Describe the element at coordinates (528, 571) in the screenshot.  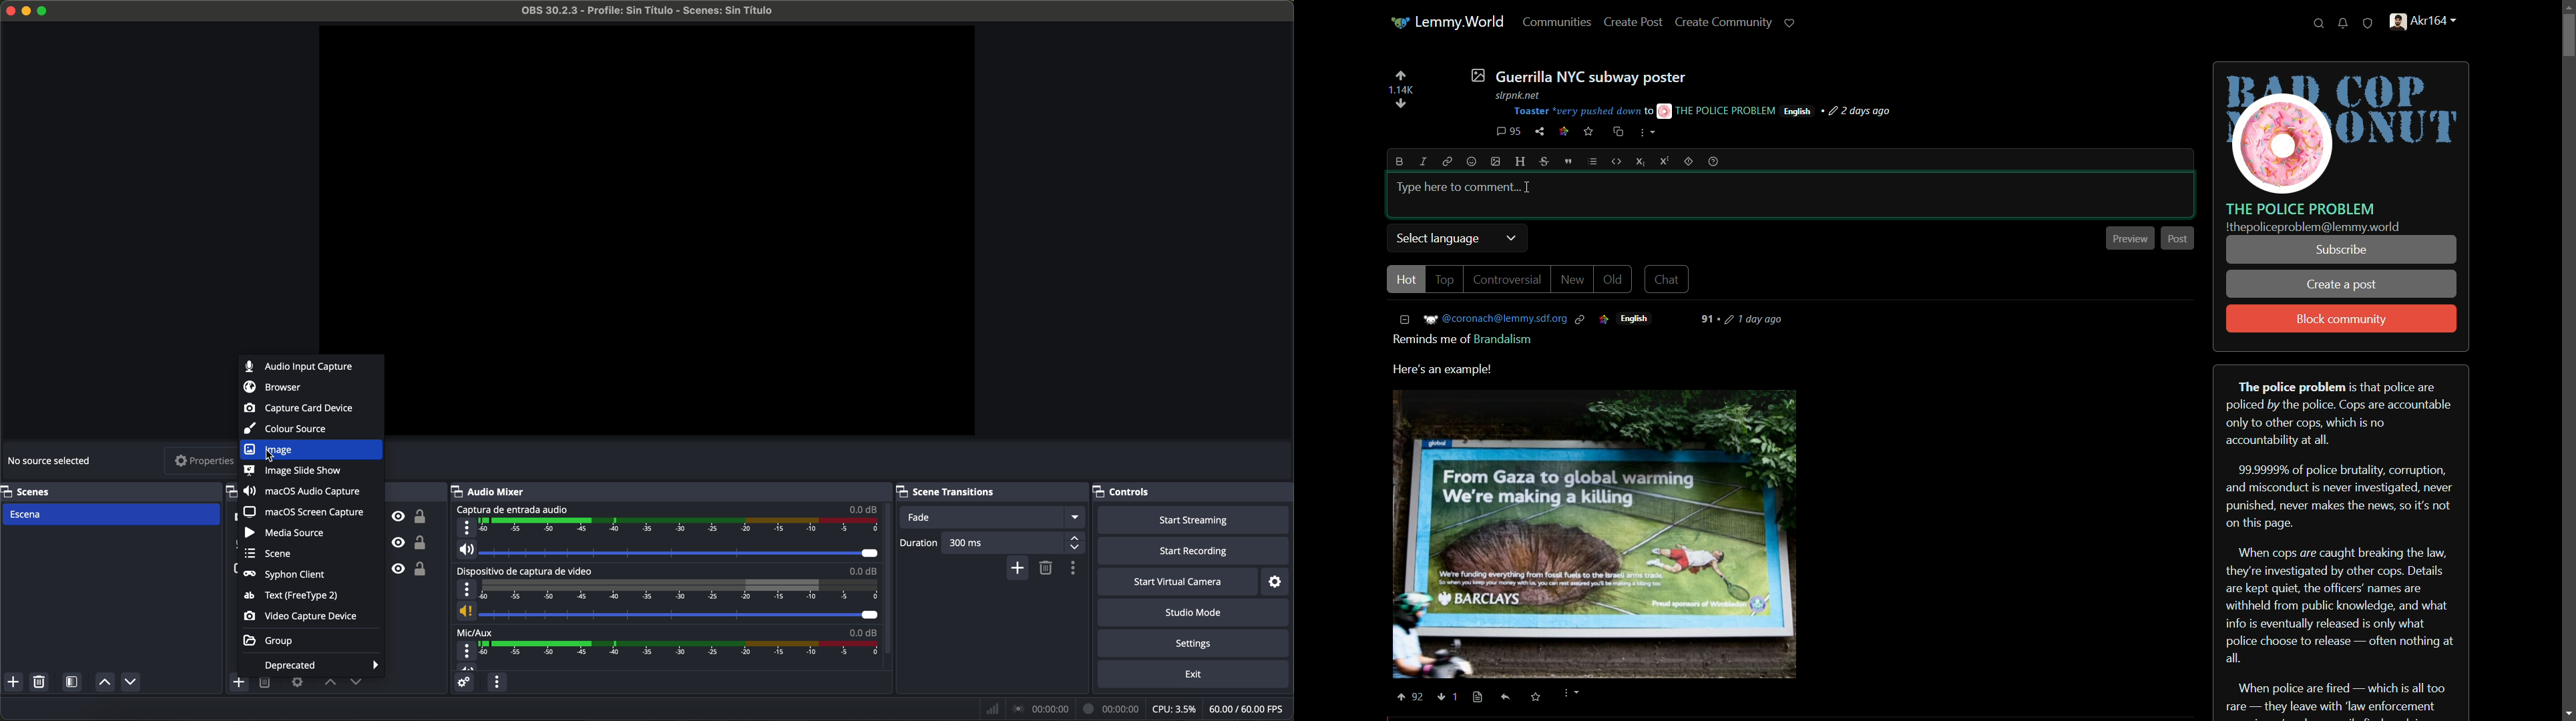
I see `video capture device` at that location.